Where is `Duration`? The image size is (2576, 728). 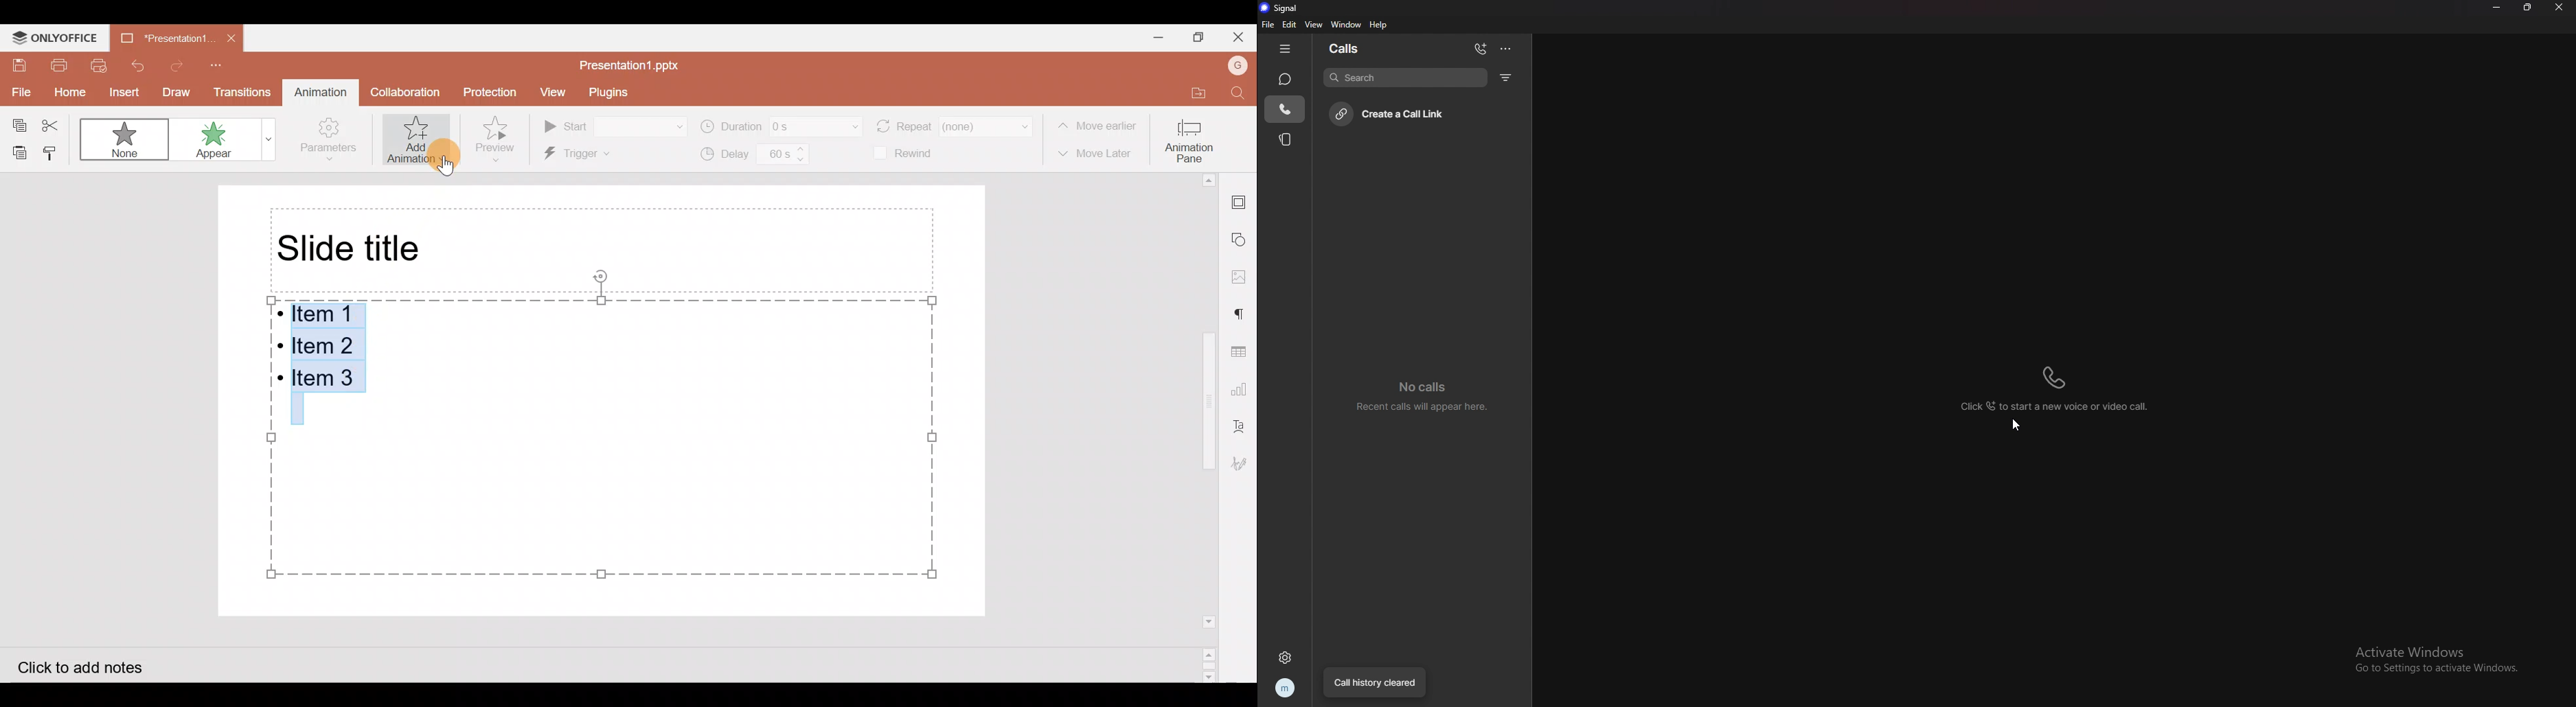
Duration is located at coordinates (781, 125).